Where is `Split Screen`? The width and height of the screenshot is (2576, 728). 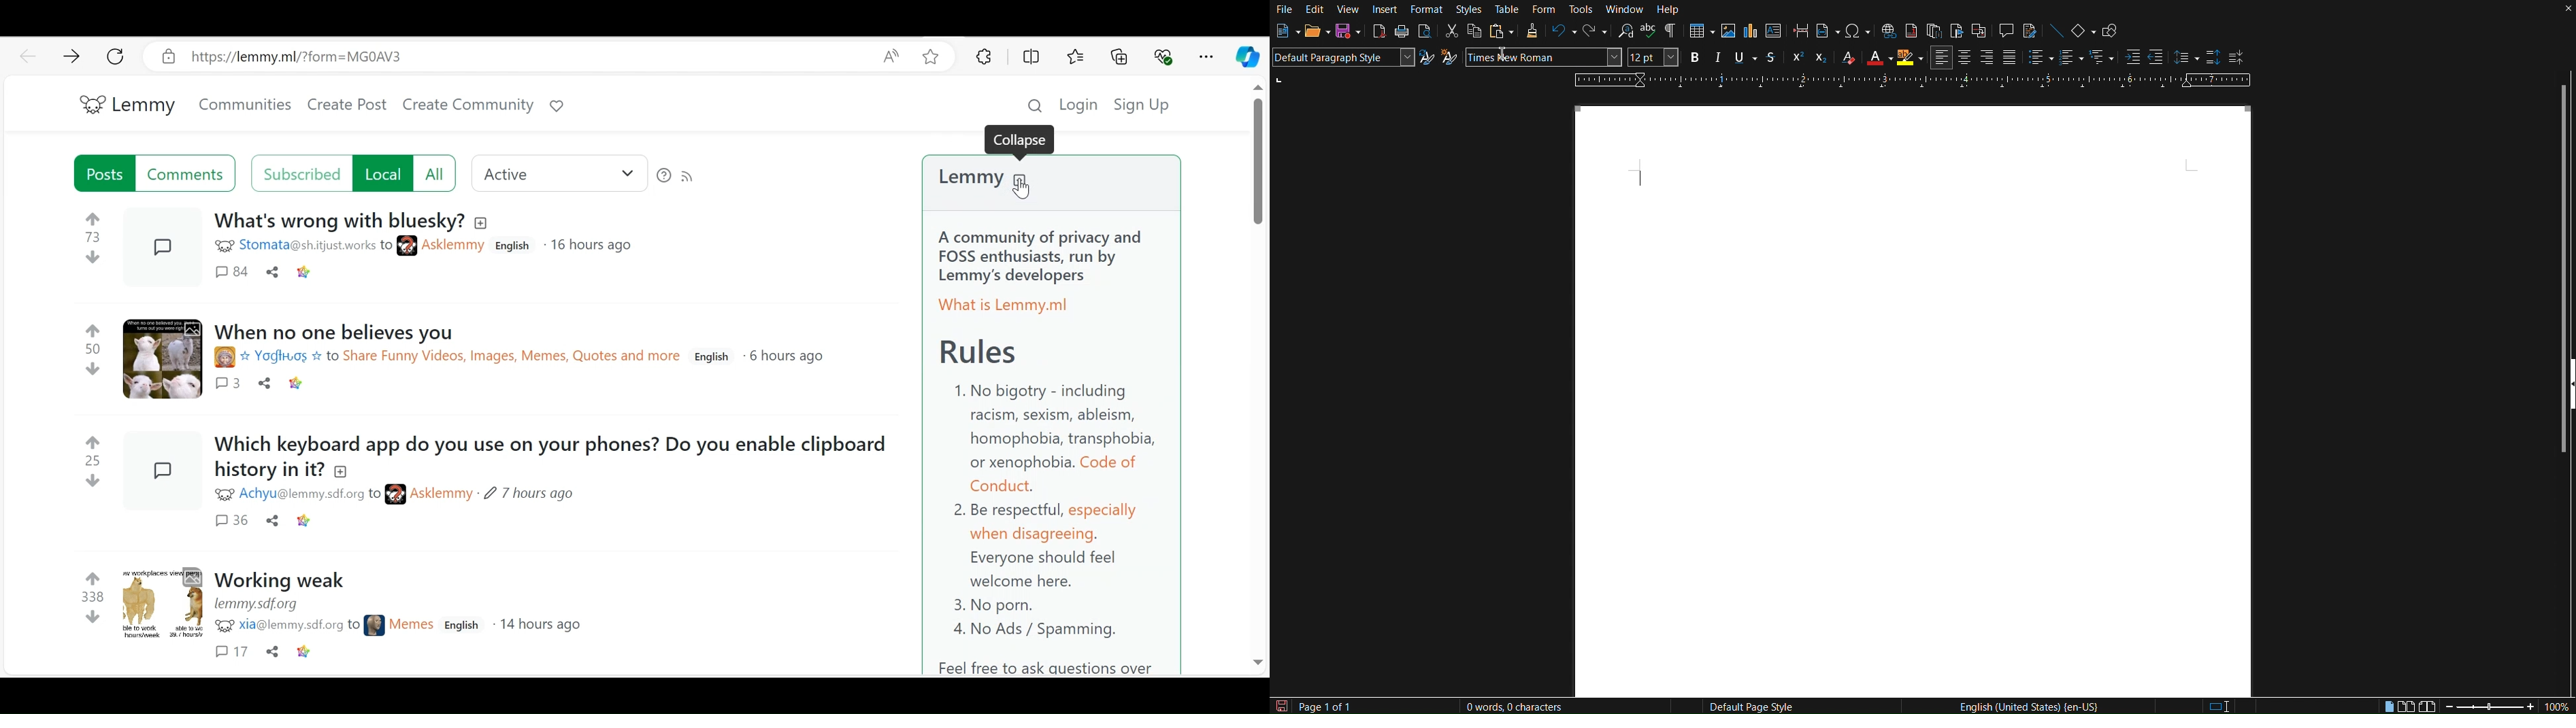
Split Screen is located at coordinates (1033, 56).